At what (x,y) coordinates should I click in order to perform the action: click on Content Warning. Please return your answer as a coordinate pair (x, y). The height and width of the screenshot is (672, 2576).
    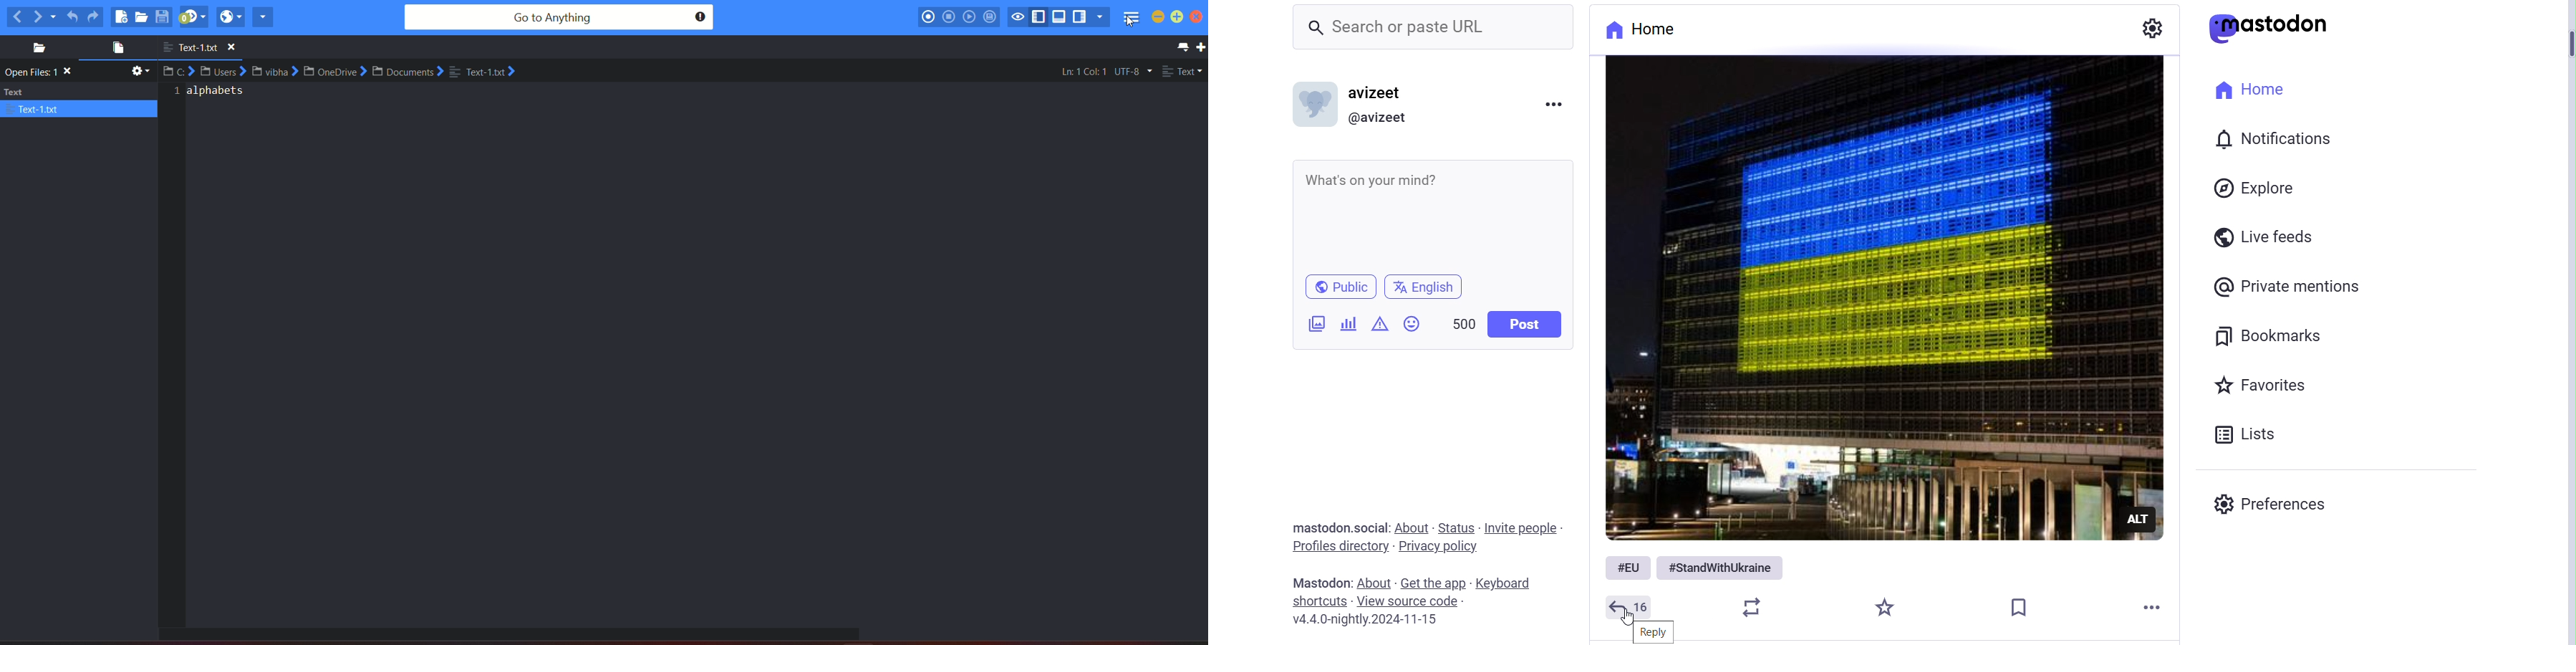
    Looking at the image, I should click on (1379, 325).